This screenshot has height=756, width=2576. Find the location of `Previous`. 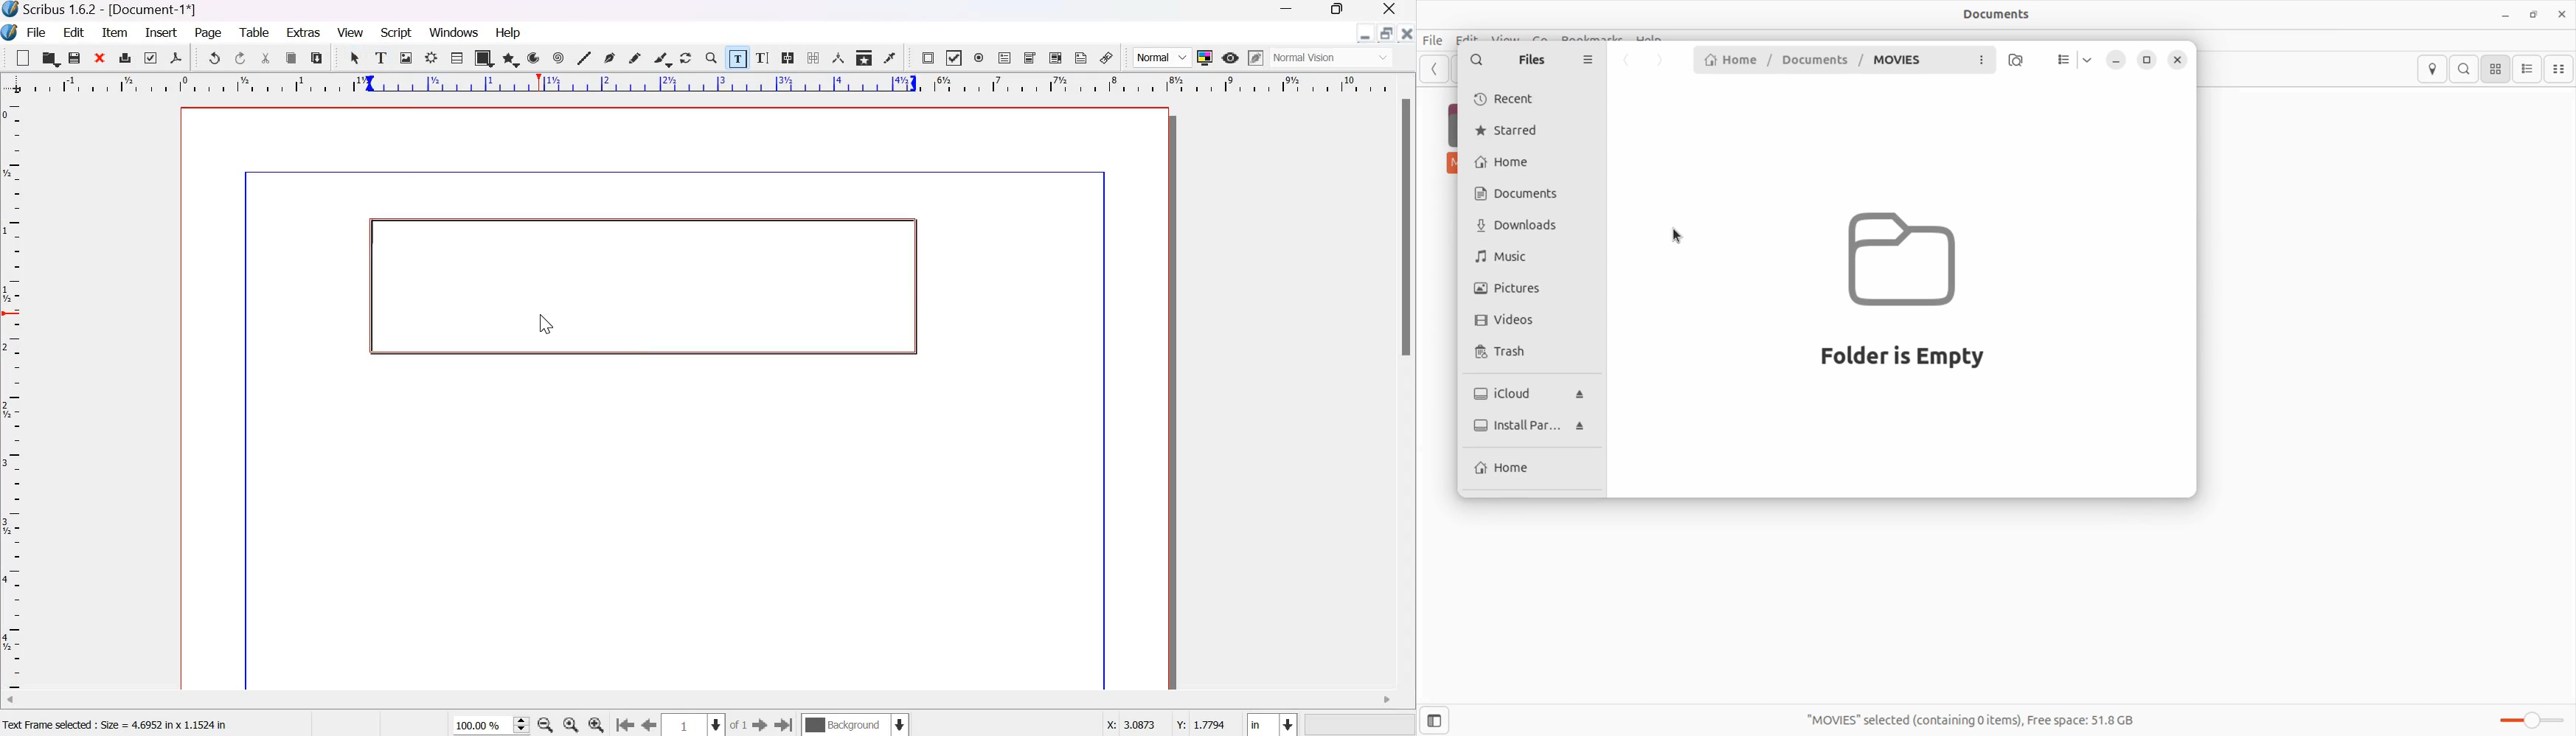

Previous is located at coordinates (1626, 61).